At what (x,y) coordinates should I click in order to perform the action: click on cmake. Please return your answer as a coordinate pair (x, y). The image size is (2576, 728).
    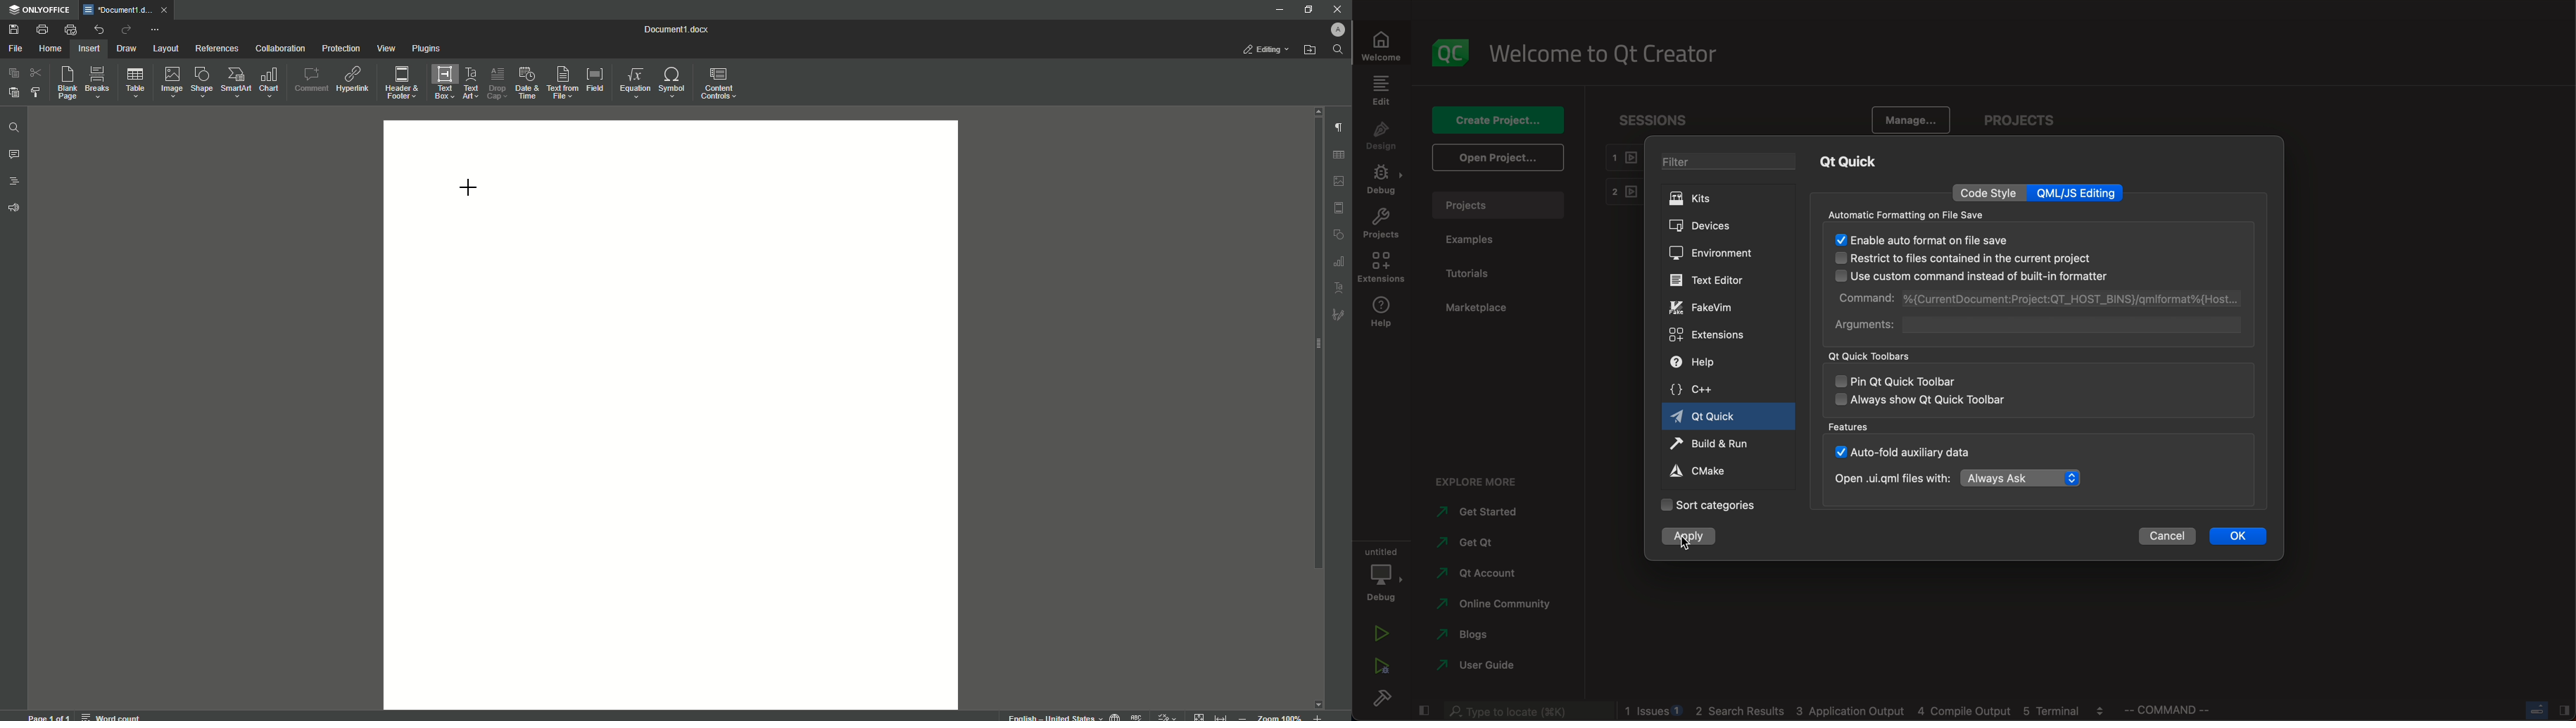
    Looking at the image, I should click on (1707, 472).